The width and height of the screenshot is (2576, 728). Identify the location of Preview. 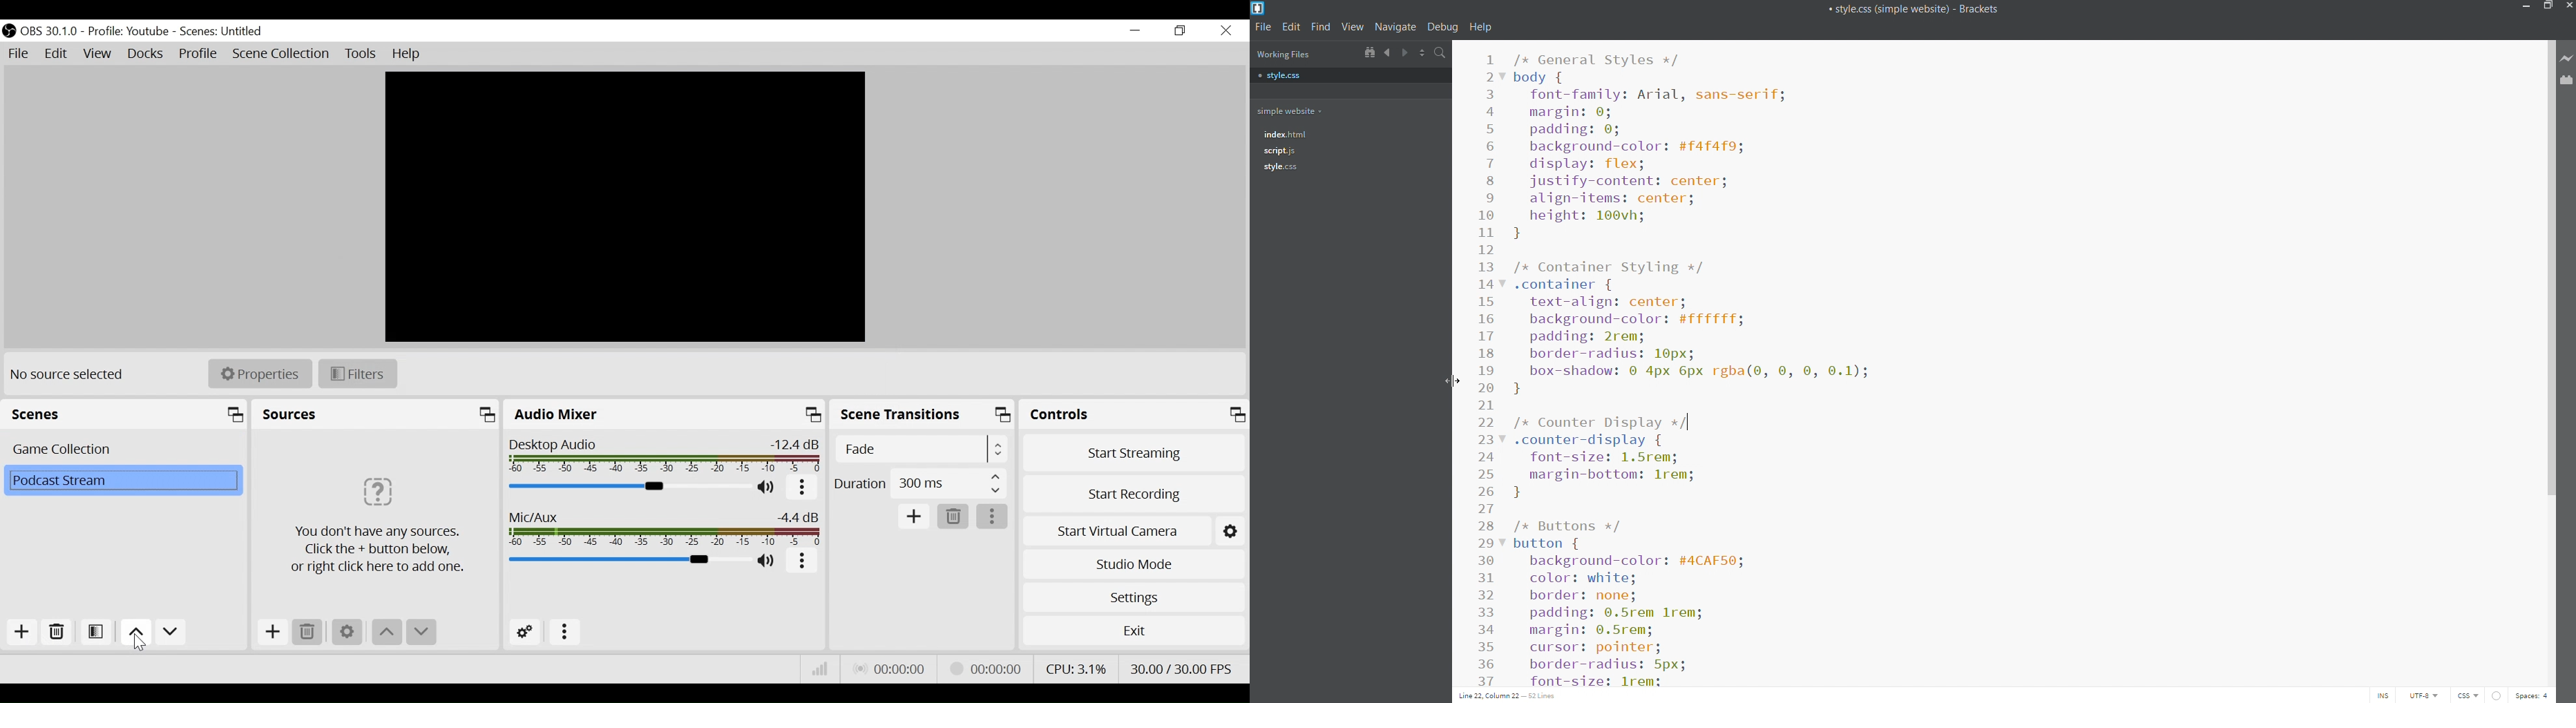
(626, 207).